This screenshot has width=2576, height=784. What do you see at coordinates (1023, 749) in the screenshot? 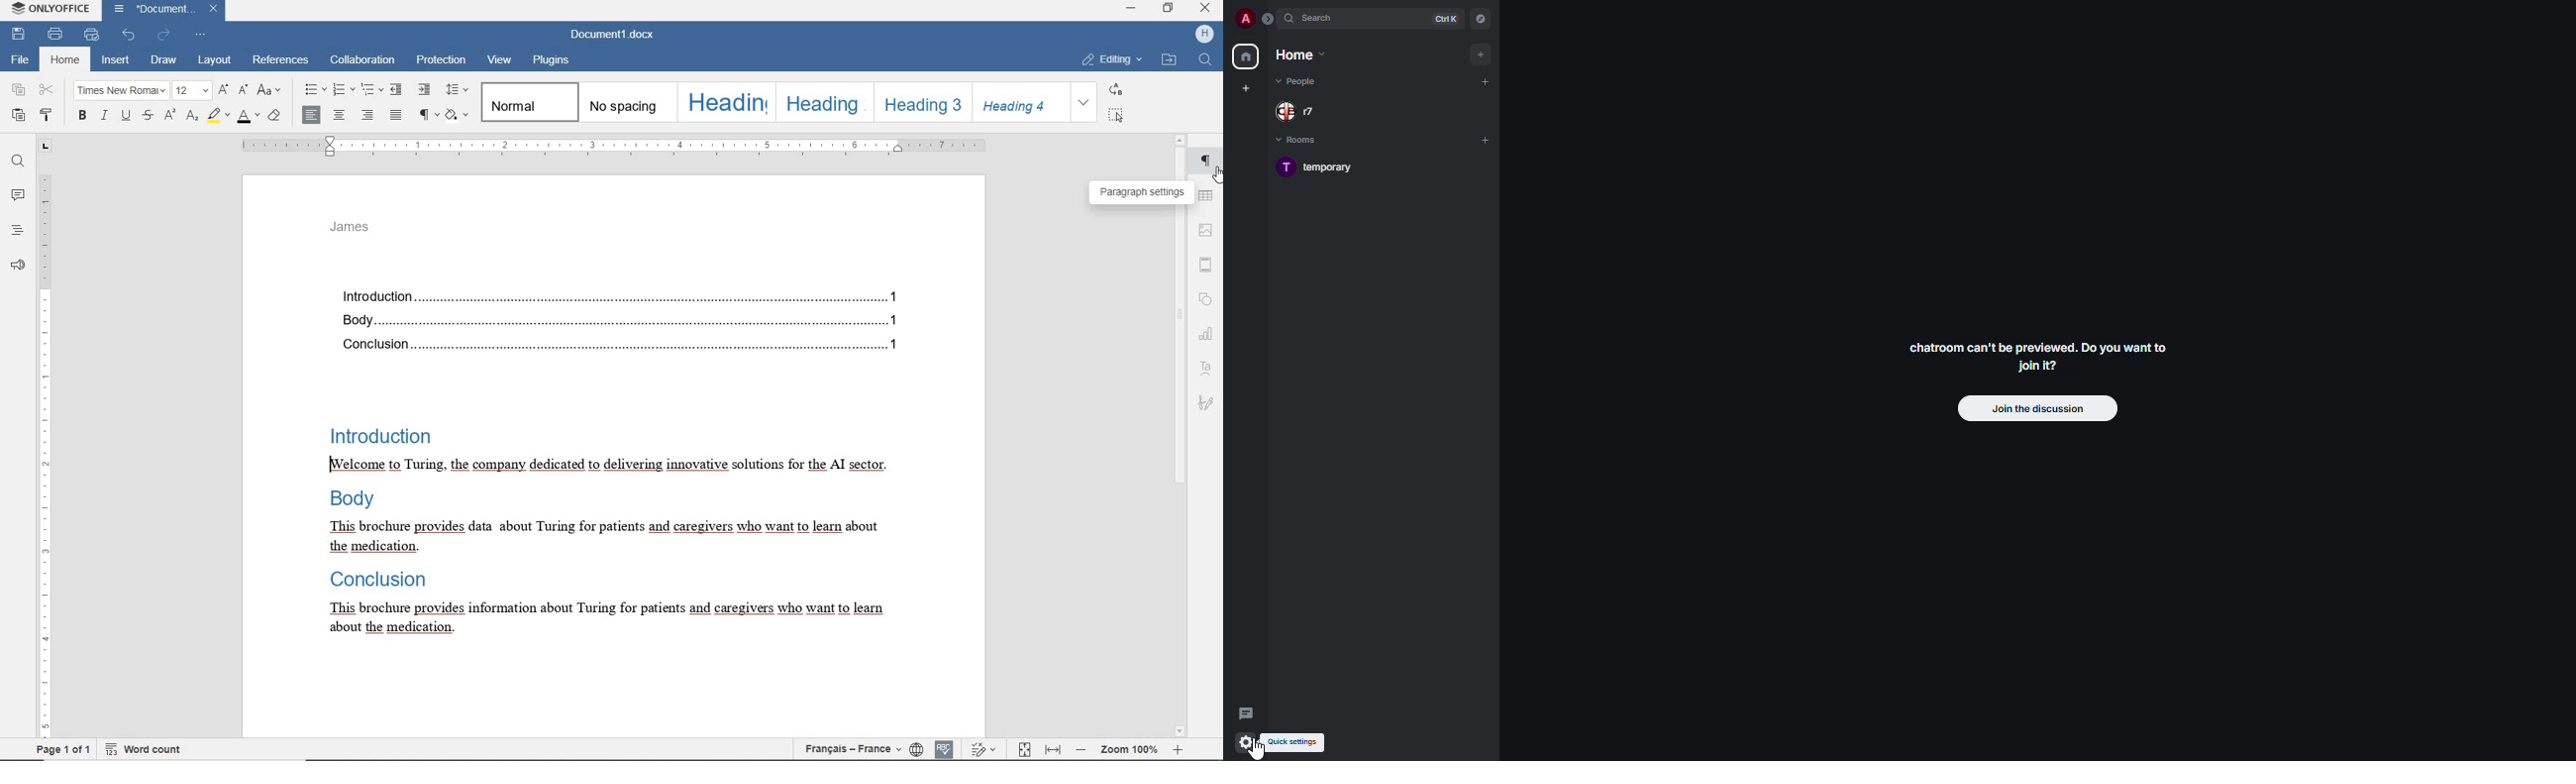
I see `track changes` at bounding box center [1023, 749].